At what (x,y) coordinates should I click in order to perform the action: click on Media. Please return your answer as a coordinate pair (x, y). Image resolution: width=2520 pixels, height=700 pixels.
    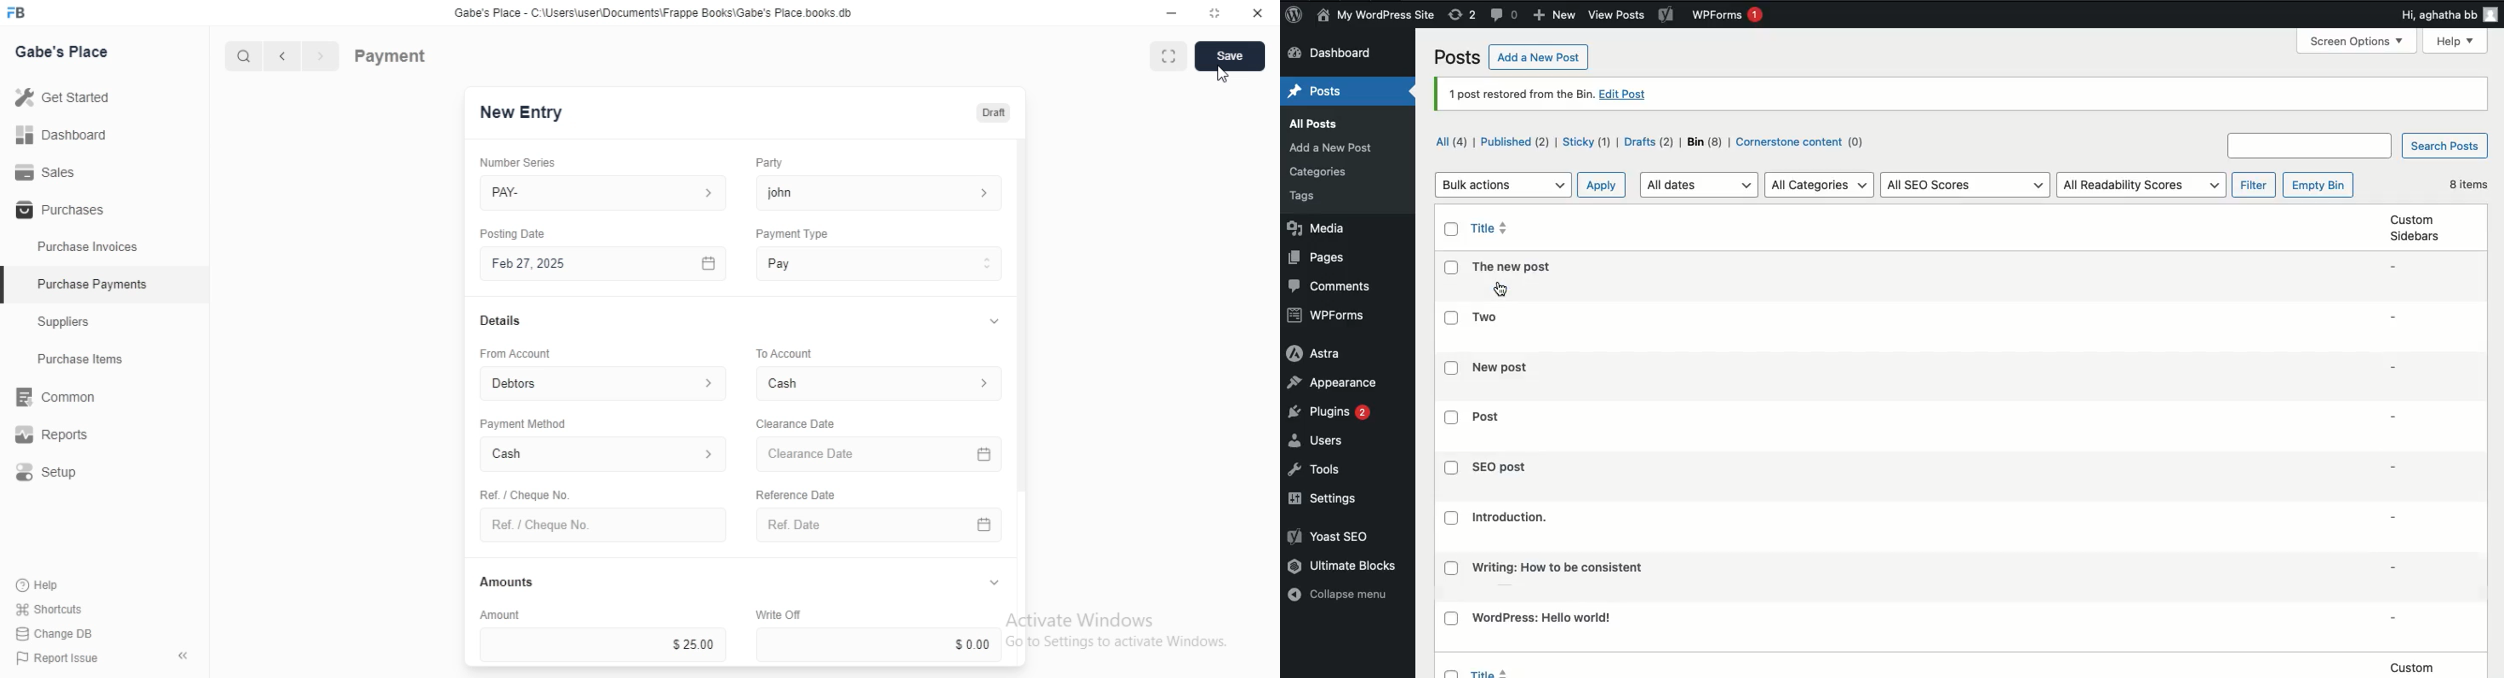
    Looking at the image, I should click on (1317, 229).